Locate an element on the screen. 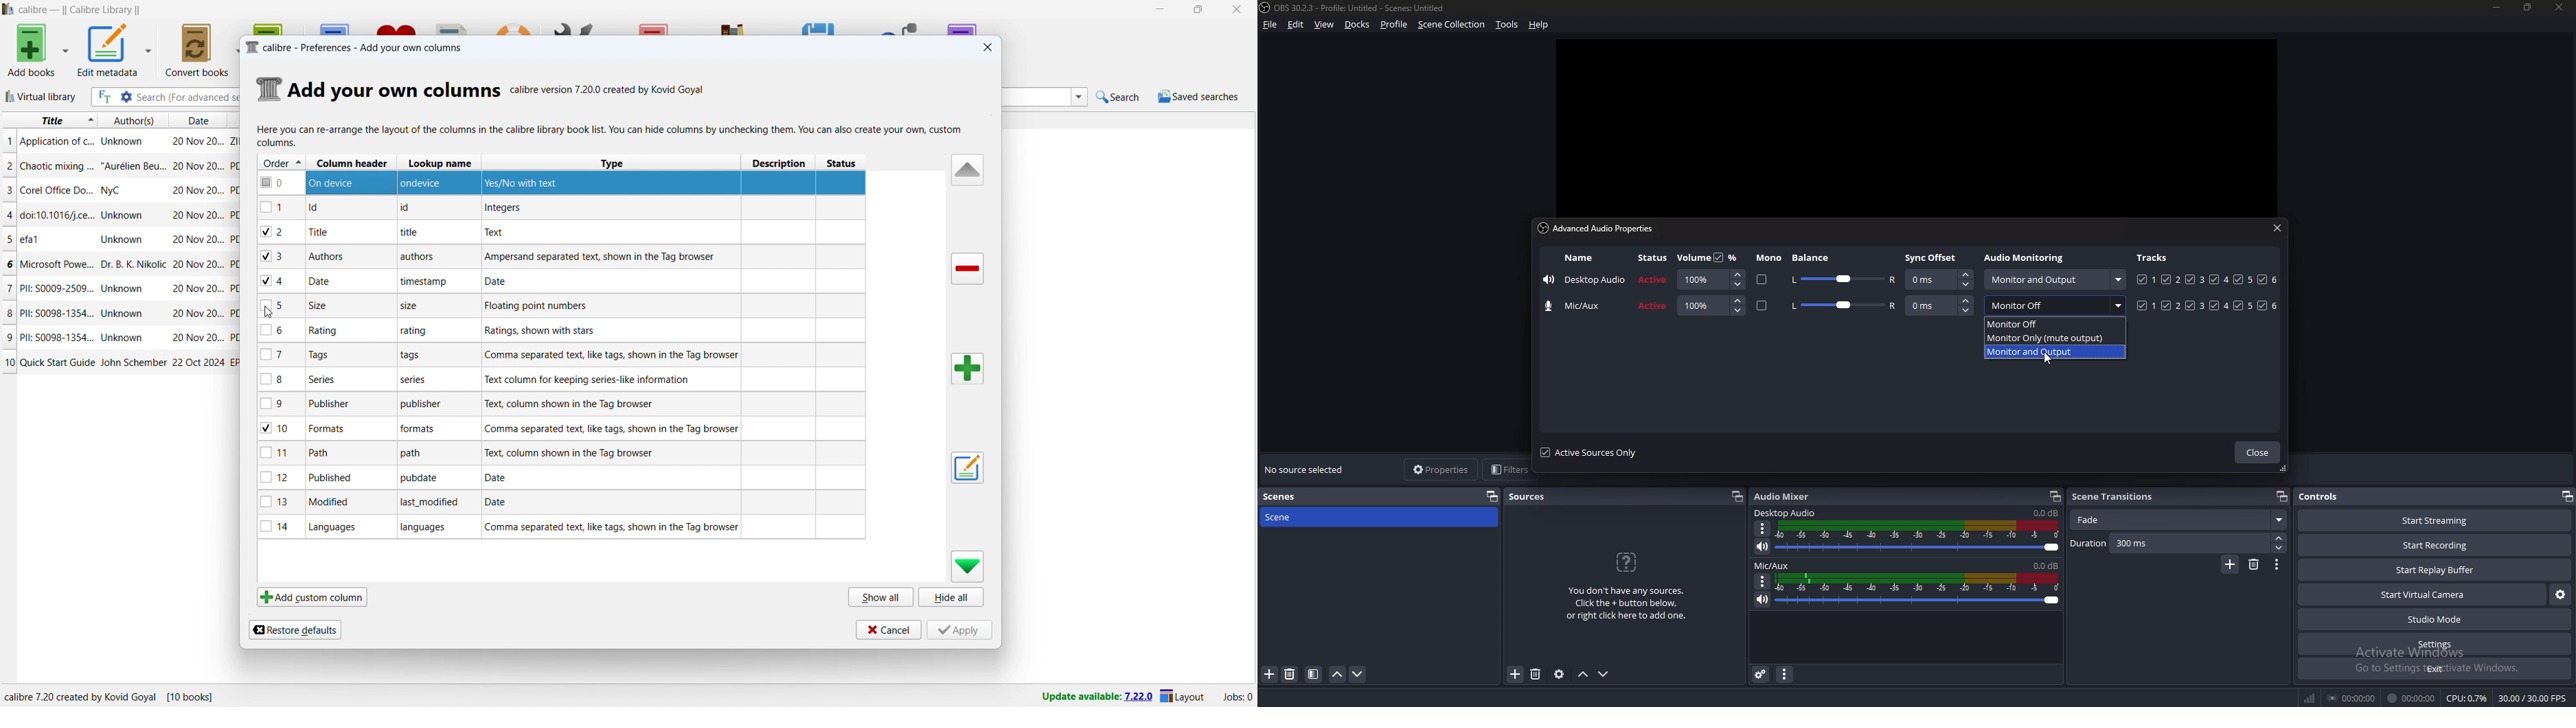 Image resolution: width=2576 pixels, height=728 pixels. monitor and output is located at coordinates (2057, 352).